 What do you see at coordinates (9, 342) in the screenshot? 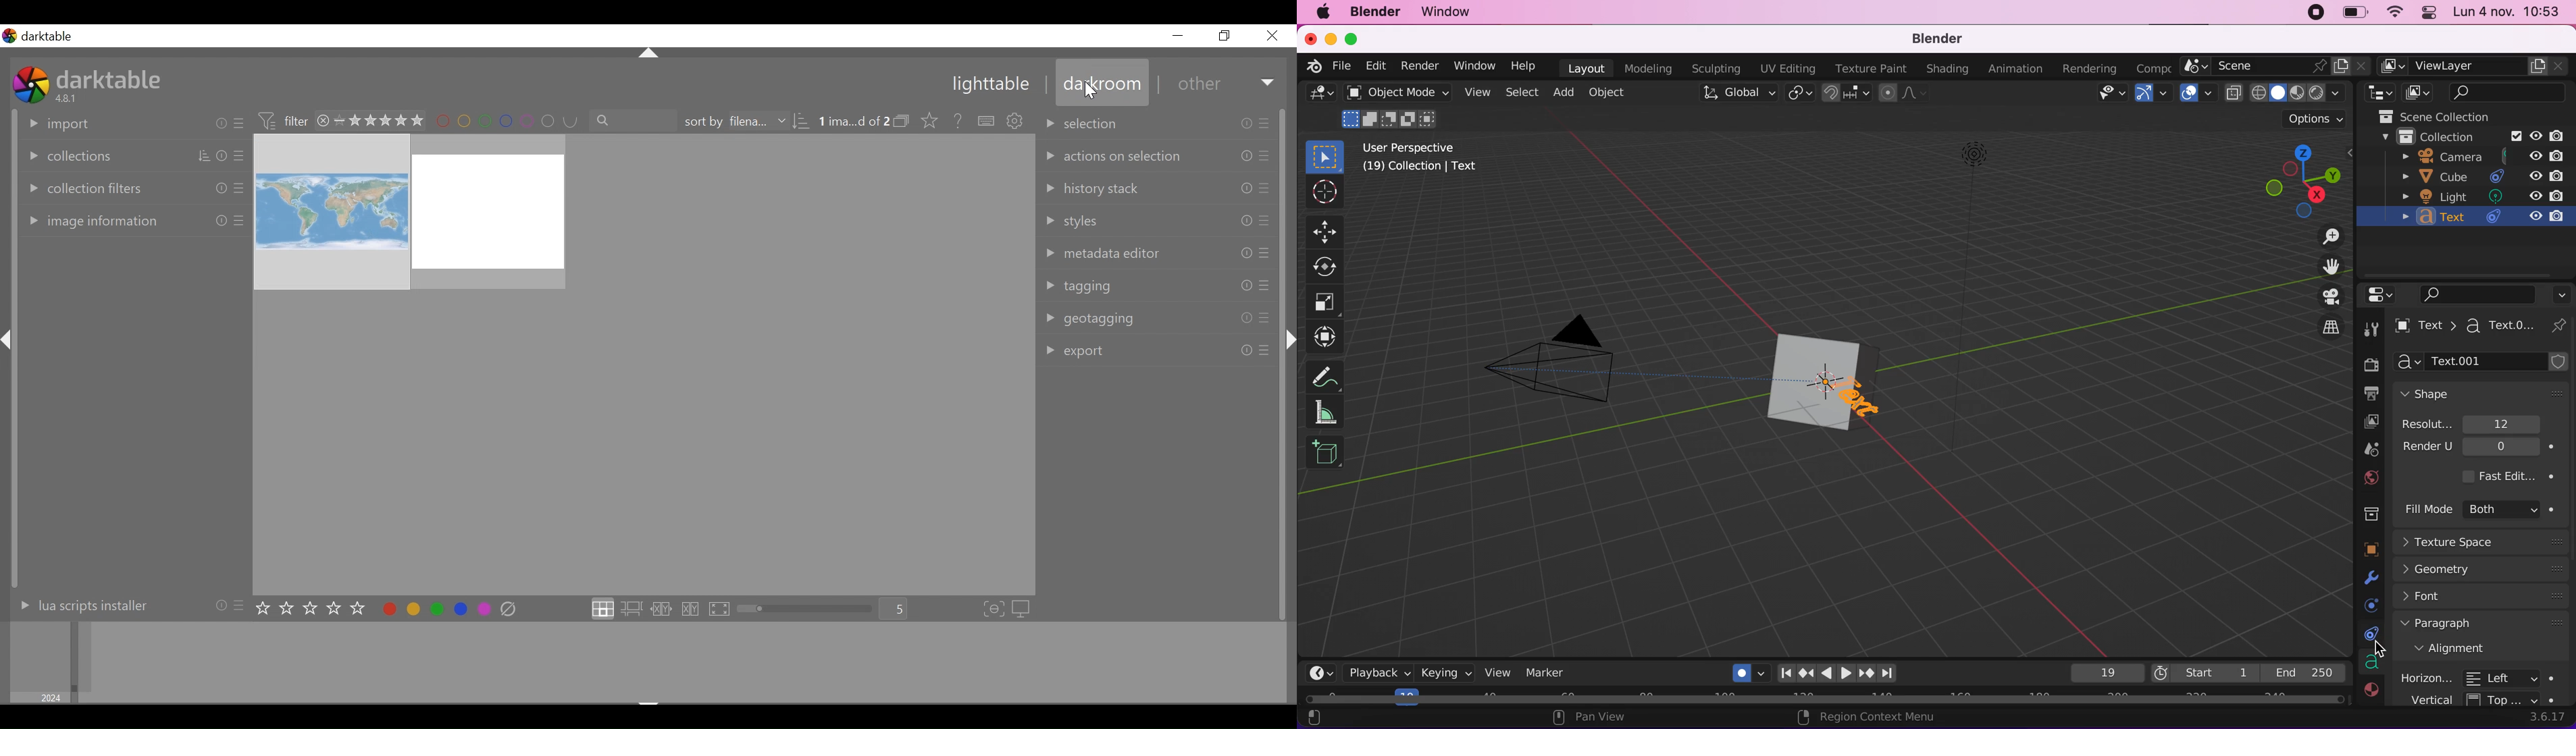
I see `hide` at bounding box center [9, 342].